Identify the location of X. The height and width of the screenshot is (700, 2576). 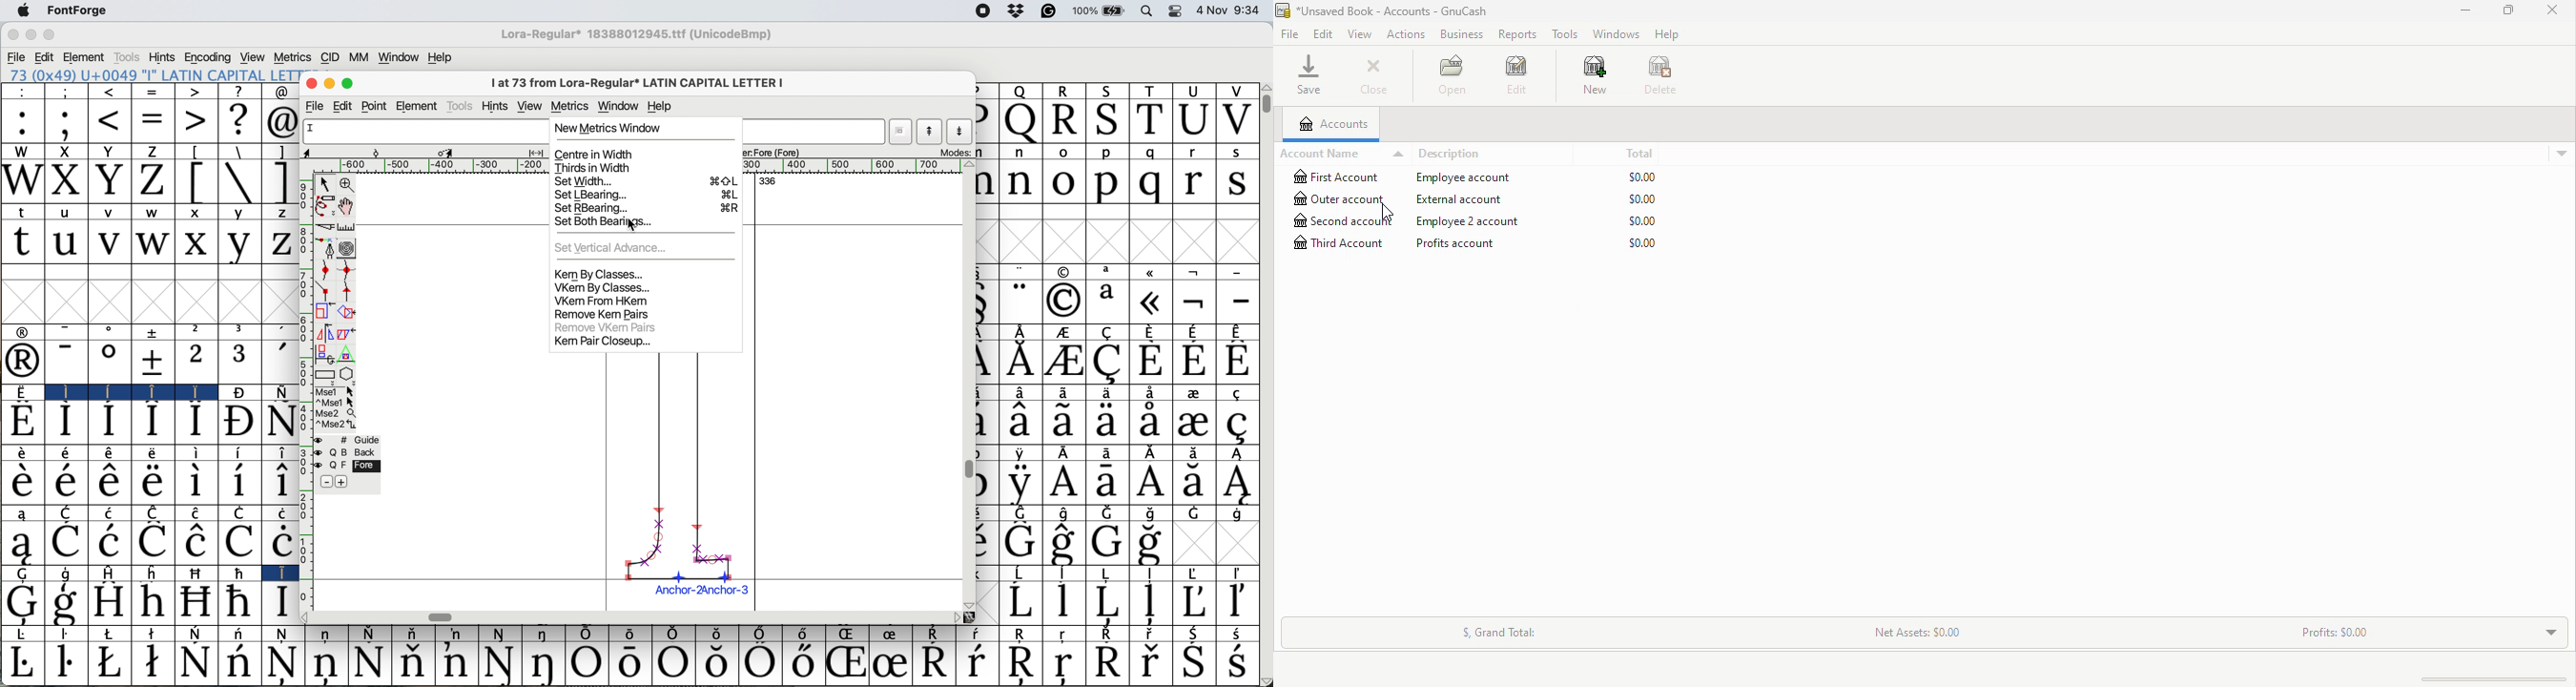
(65, 151).